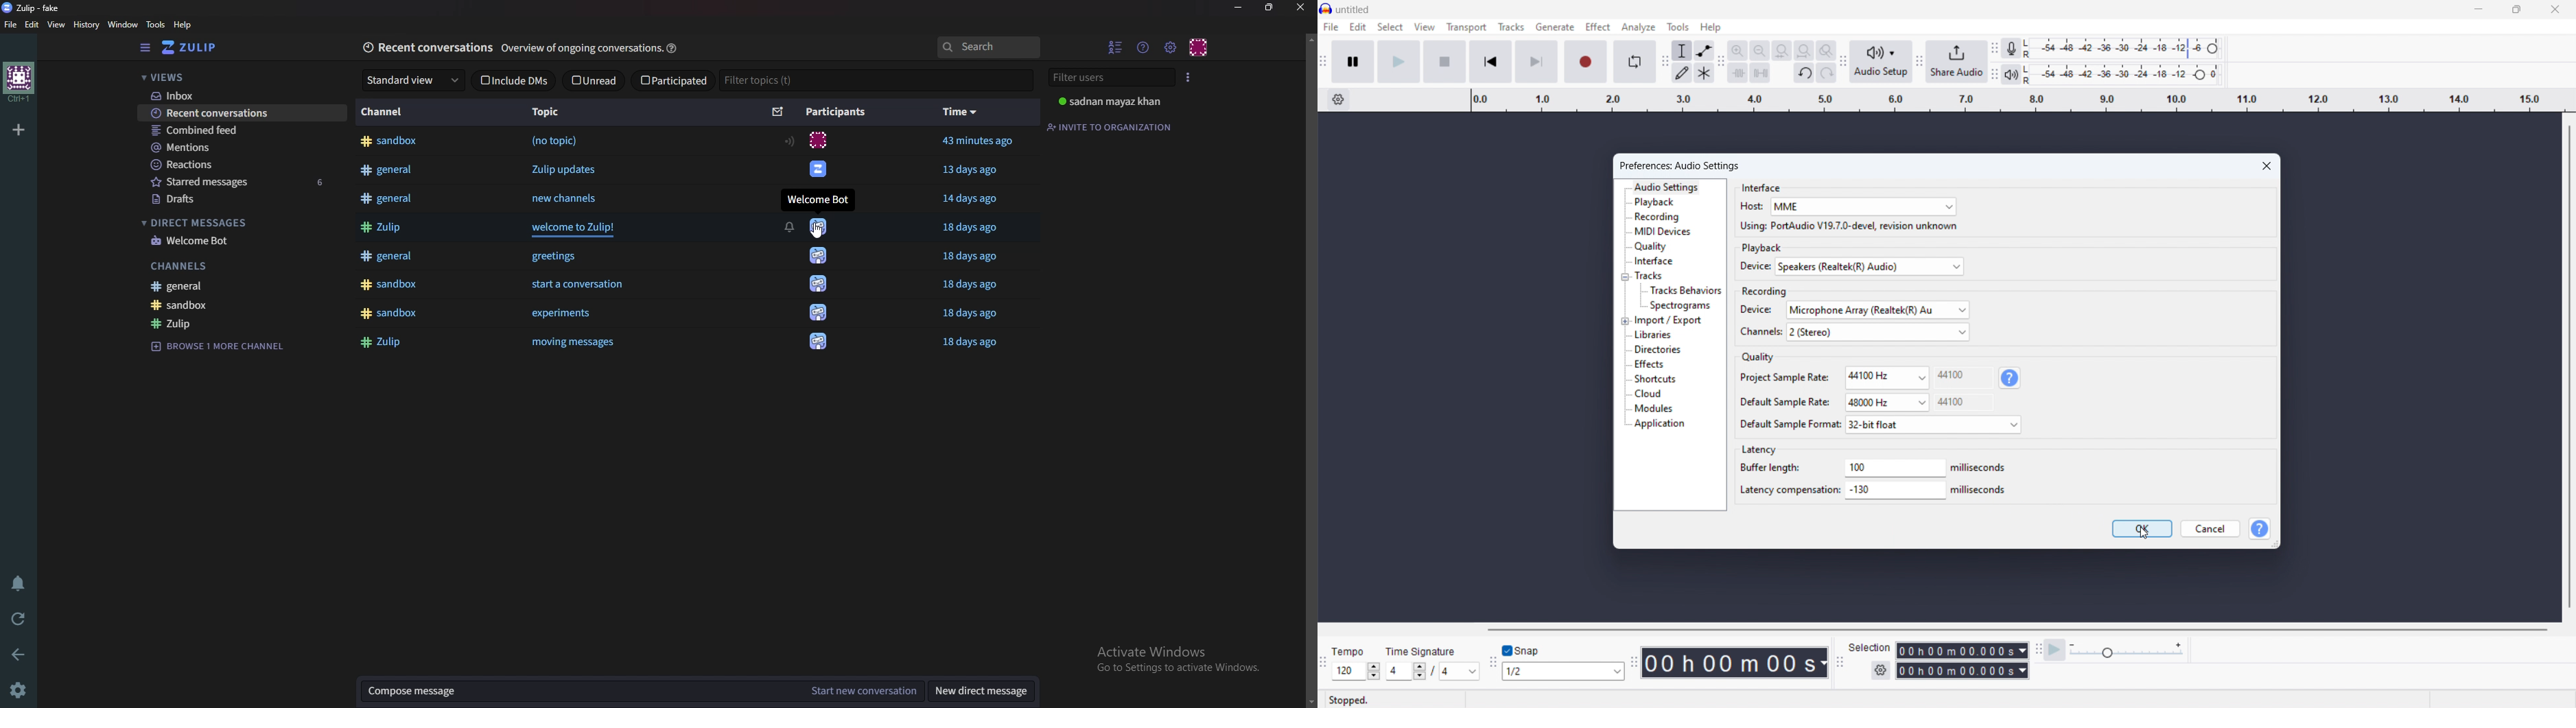  I want to click on close, so click(1300, 7).